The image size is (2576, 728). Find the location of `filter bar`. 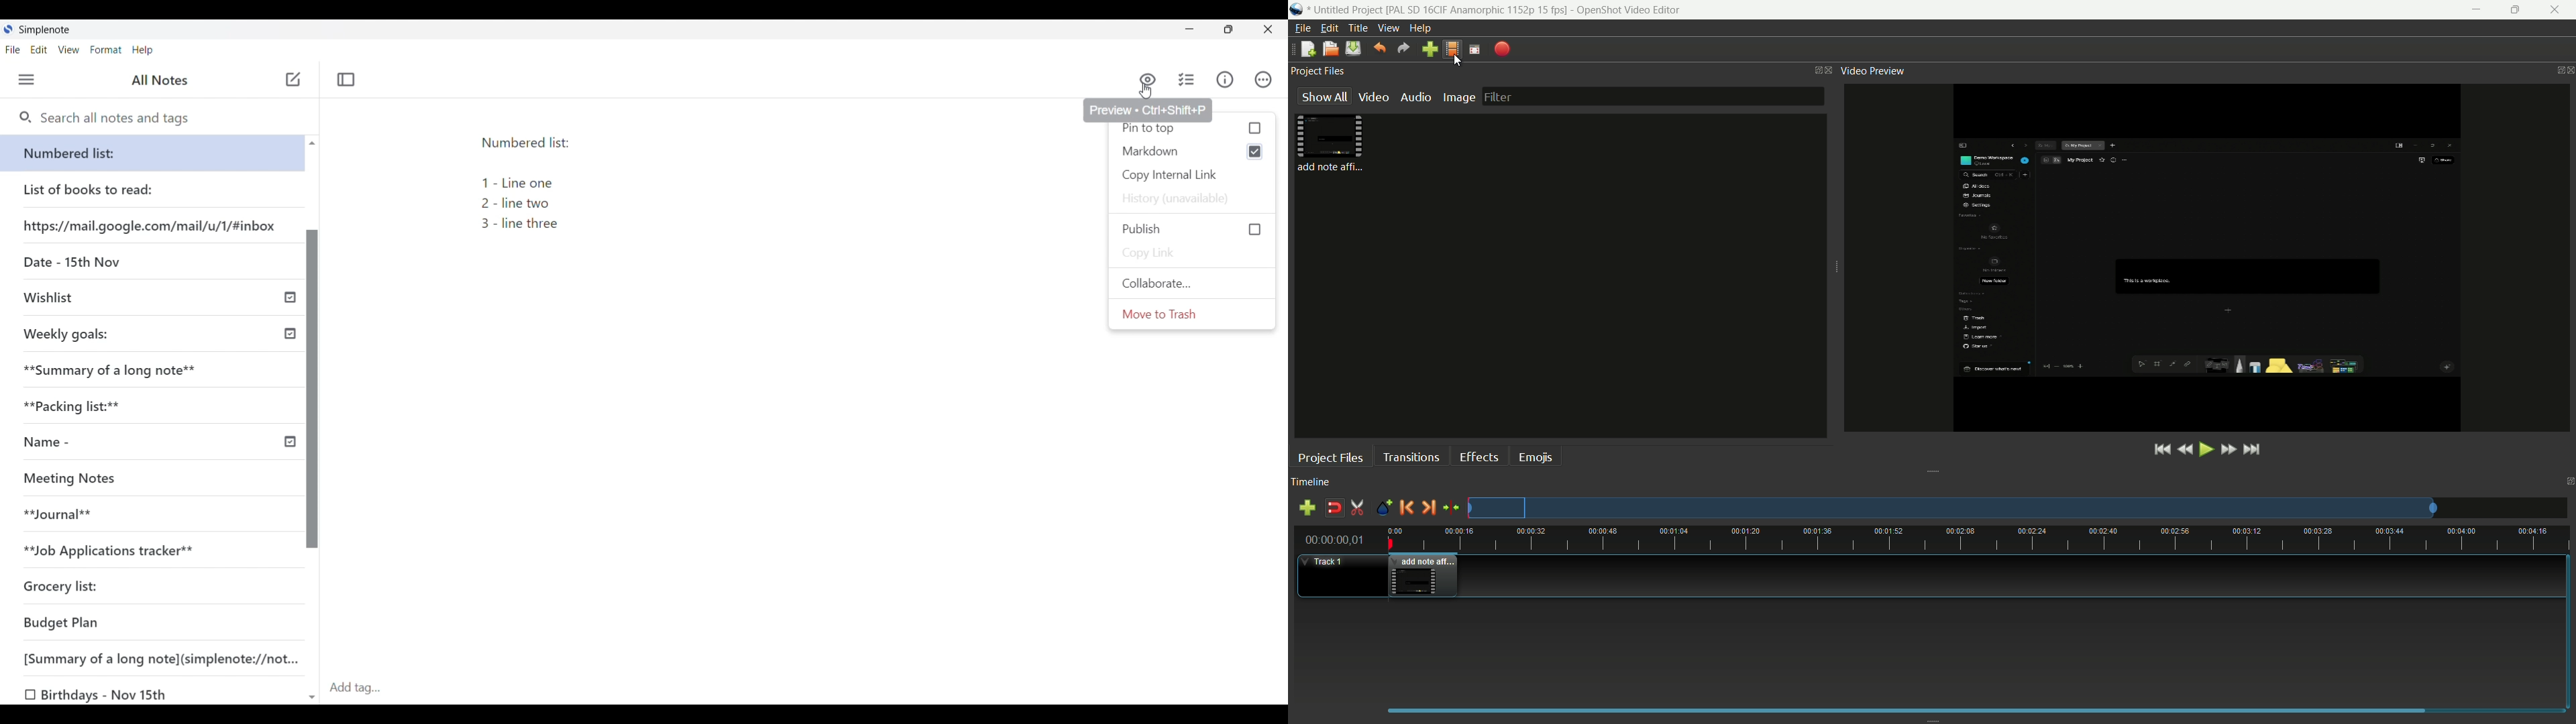

filter bar is located at coordinates (1652, 95).